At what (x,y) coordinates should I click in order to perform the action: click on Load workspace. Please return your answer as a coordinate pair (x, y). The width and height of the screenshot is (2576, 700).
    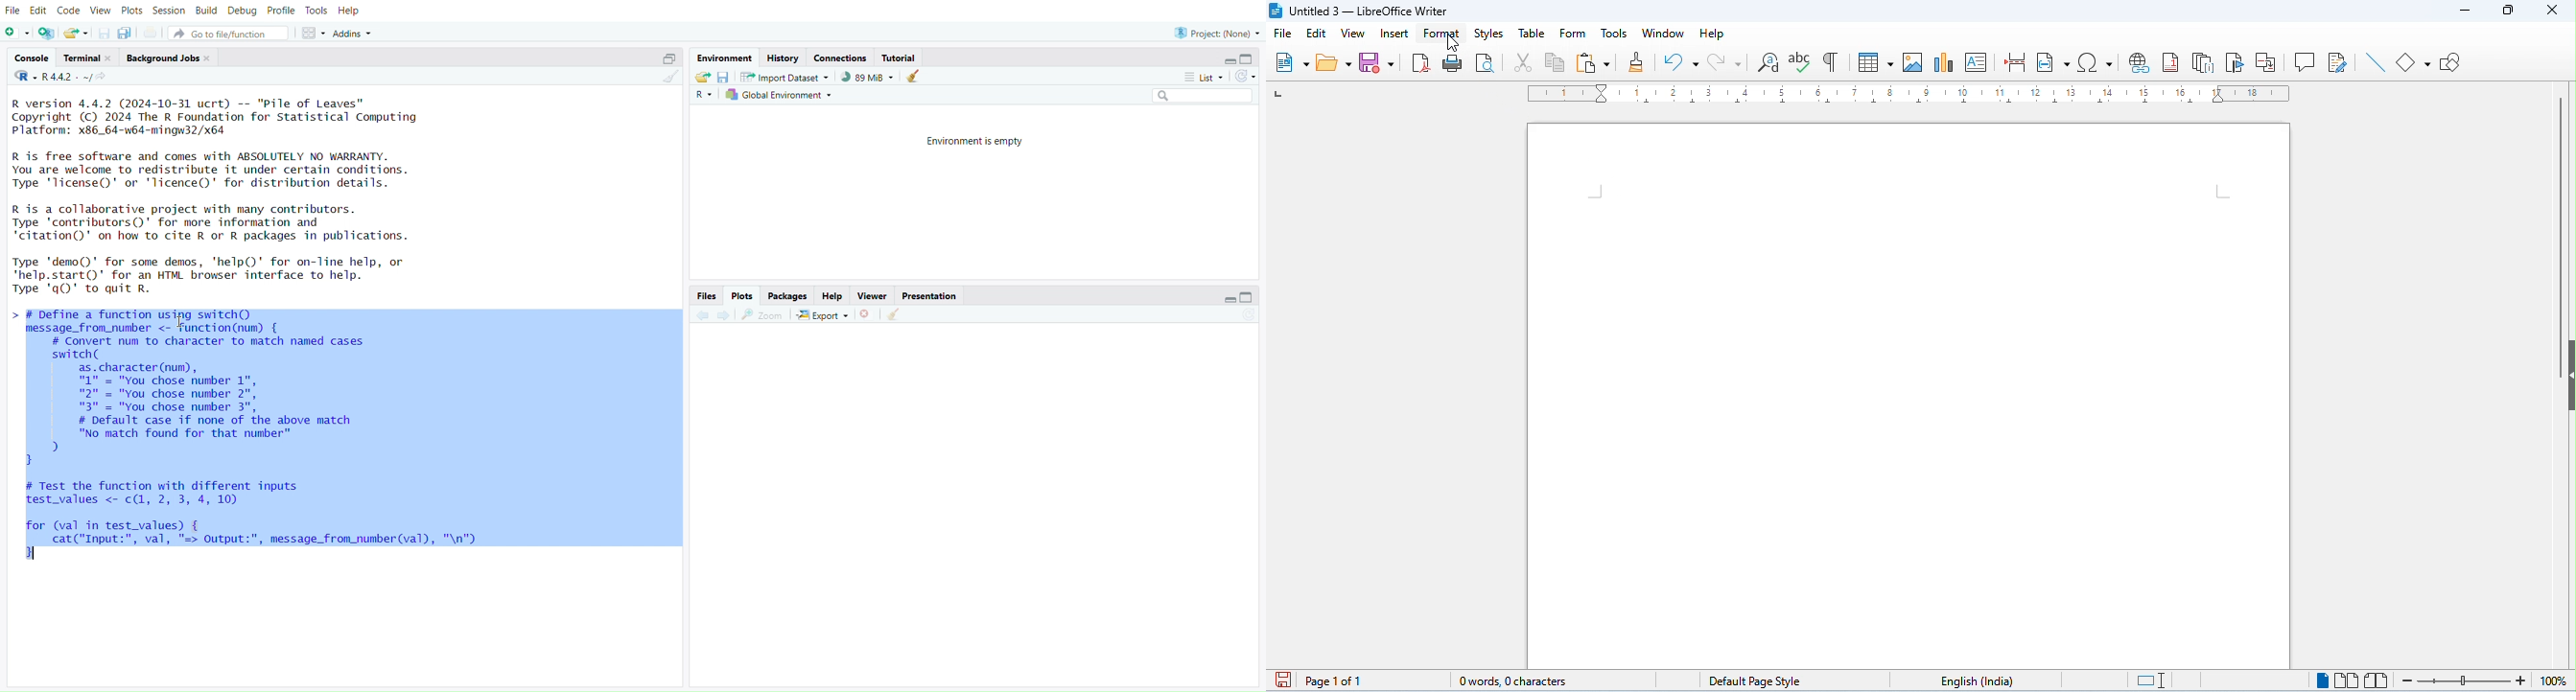
    Looking at the image, I should click on (703, 78).